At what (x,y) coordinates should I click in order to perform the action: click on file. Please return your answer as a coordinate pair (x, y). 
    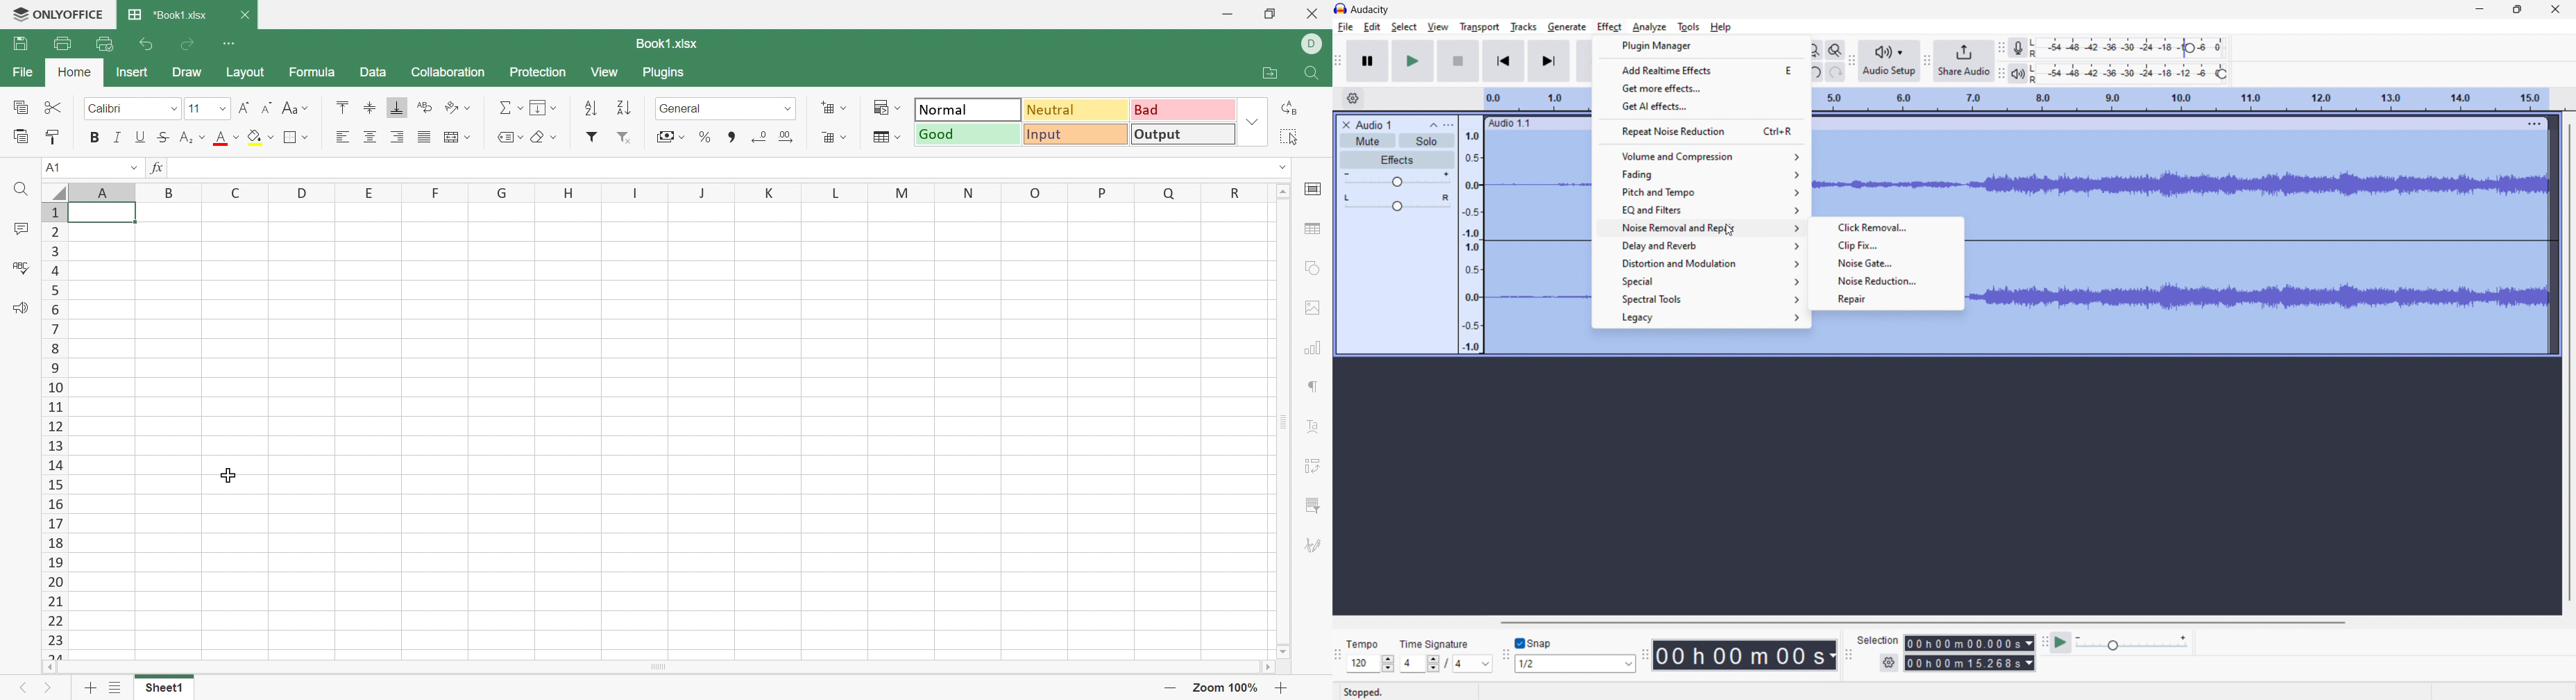
    Looking at the image, I should click on (1345, 27).